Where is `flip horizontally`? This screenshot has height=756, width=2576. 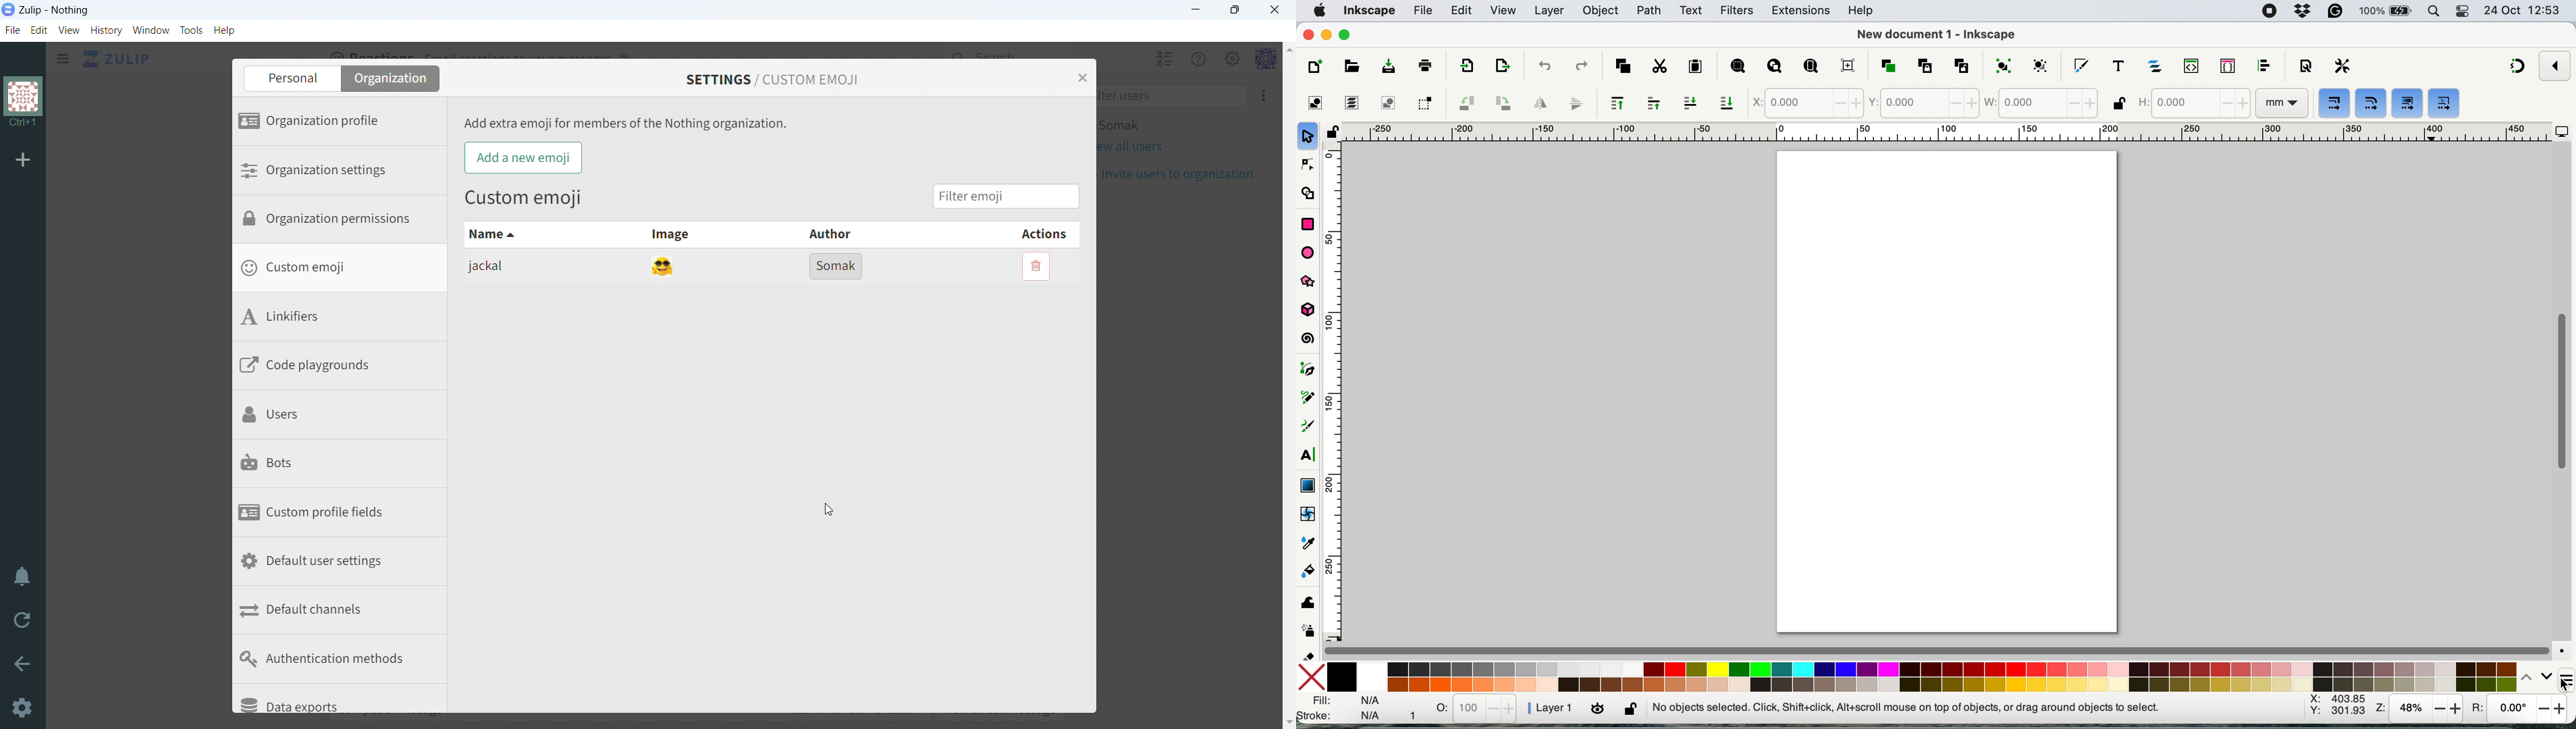 flip horizontally is located at coordinates (1537, 104).